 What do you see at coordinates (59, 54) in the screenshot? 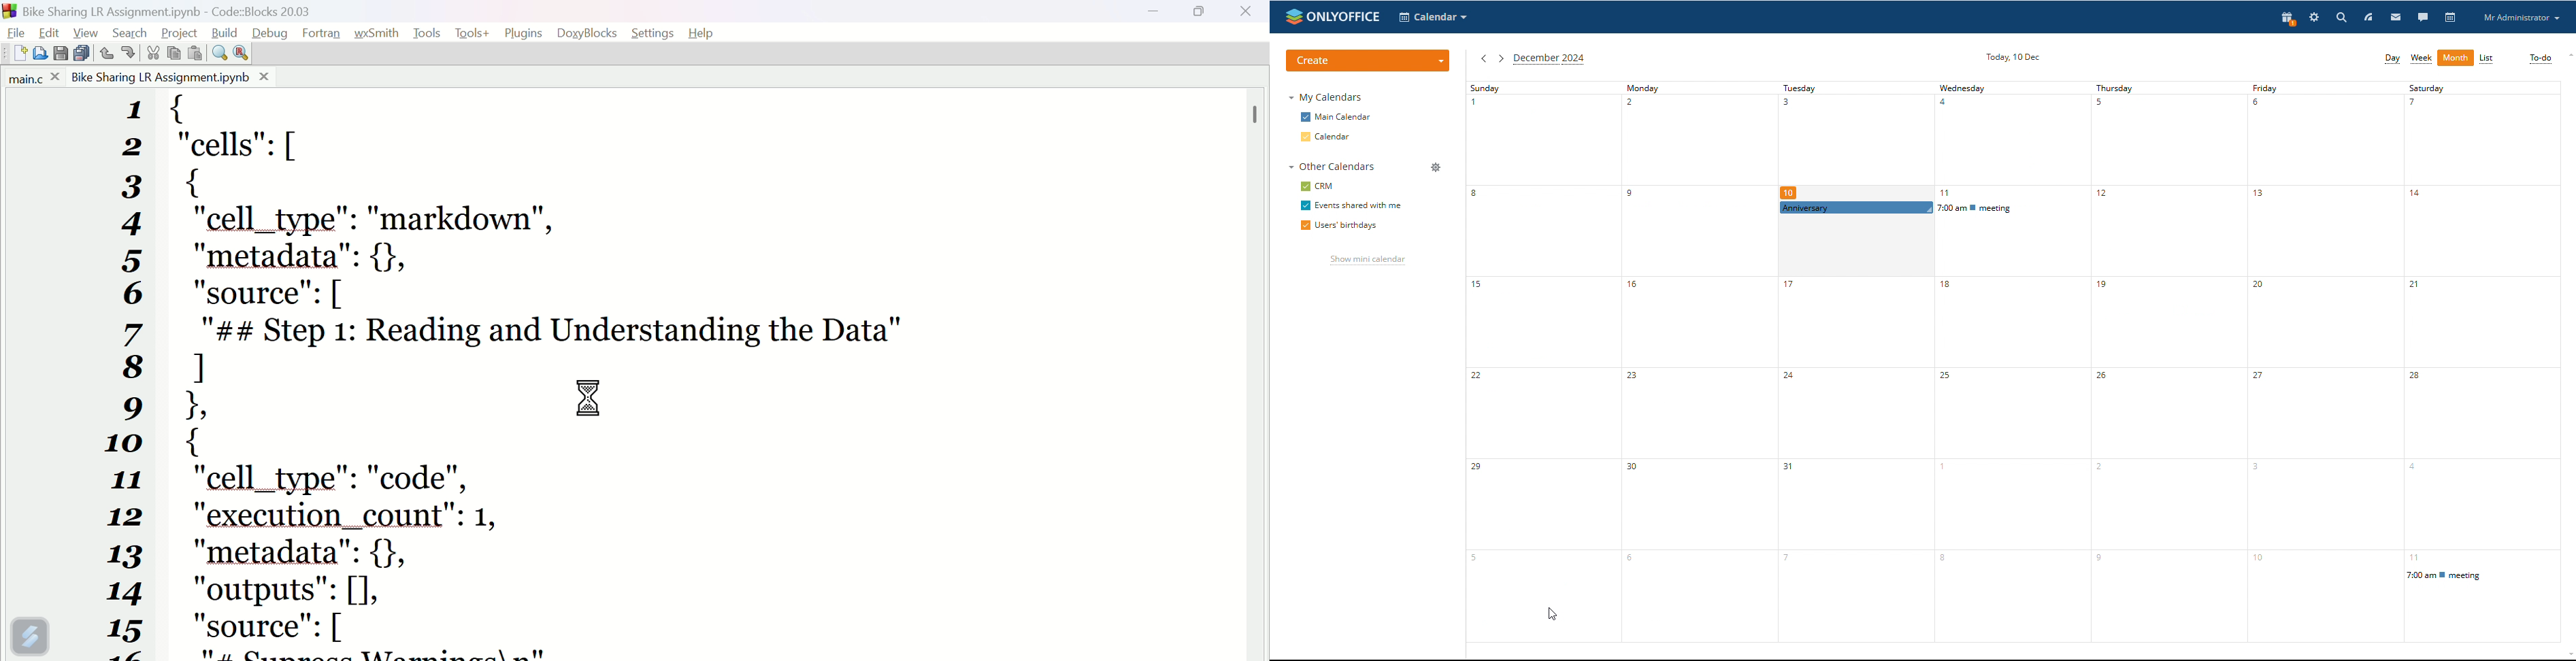
I see `Save` at bounding box center [59, 54].